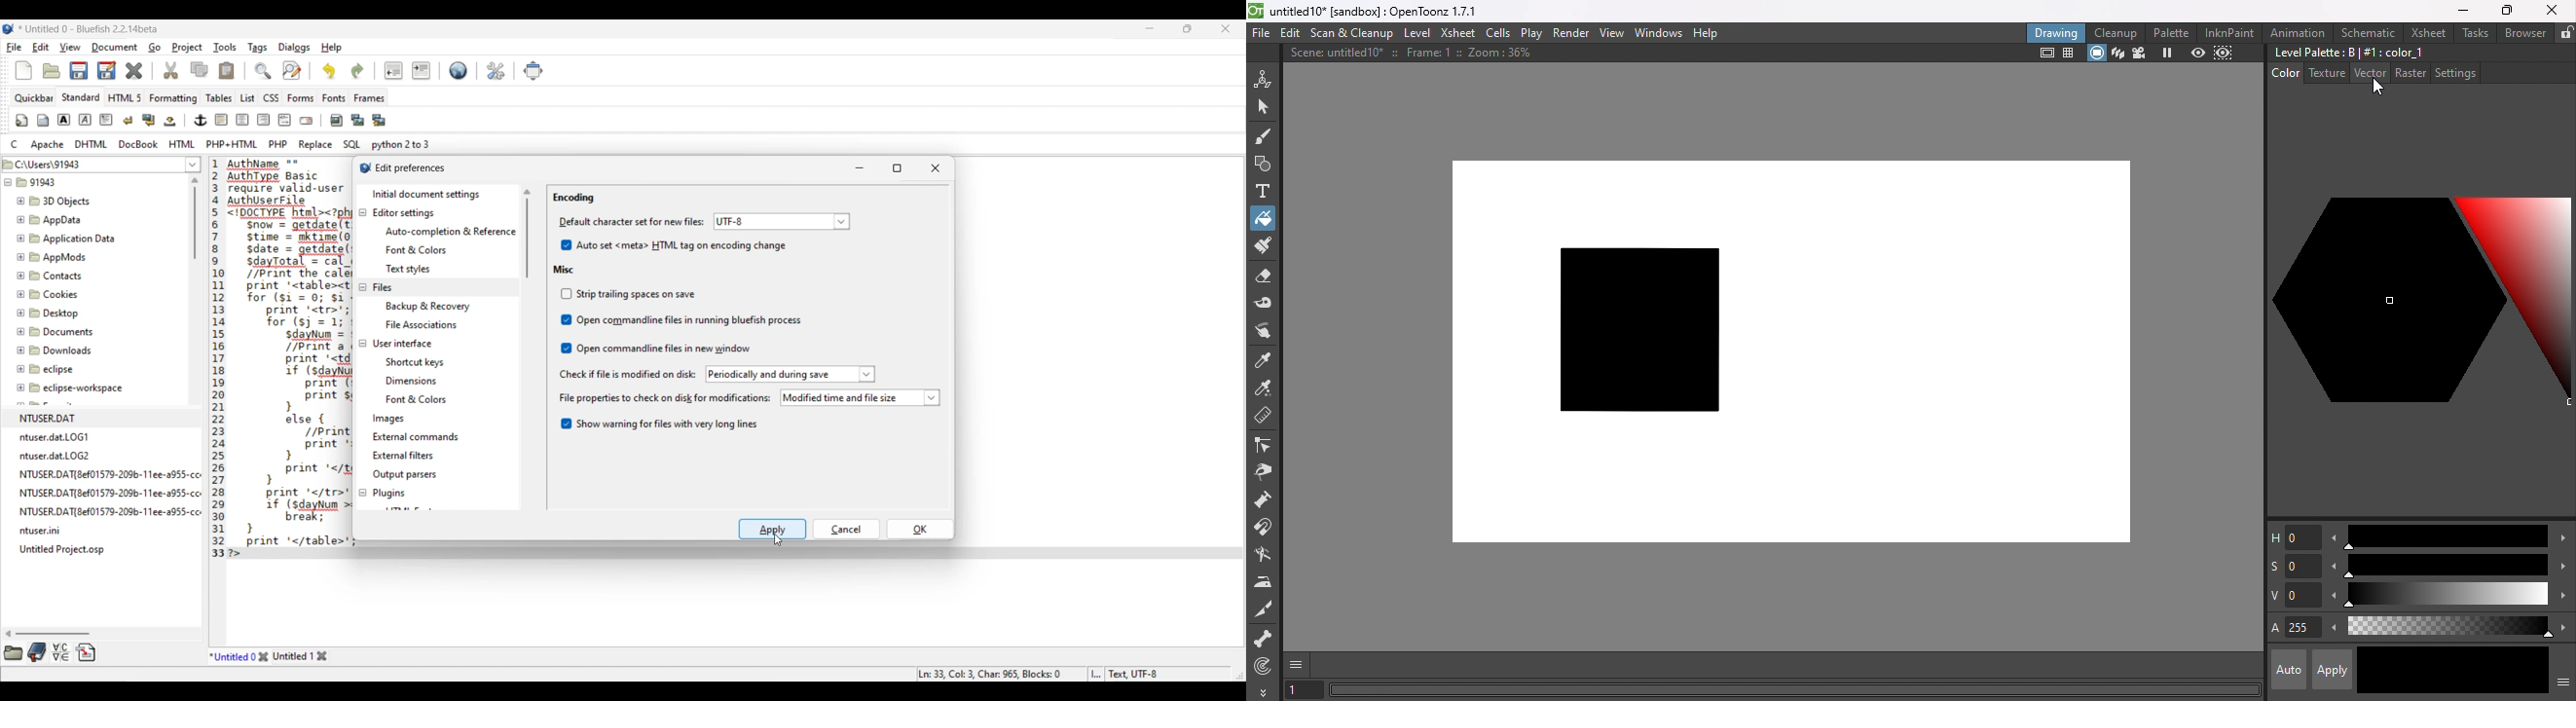  I want to click on Selection tool, so click(1263, 105).